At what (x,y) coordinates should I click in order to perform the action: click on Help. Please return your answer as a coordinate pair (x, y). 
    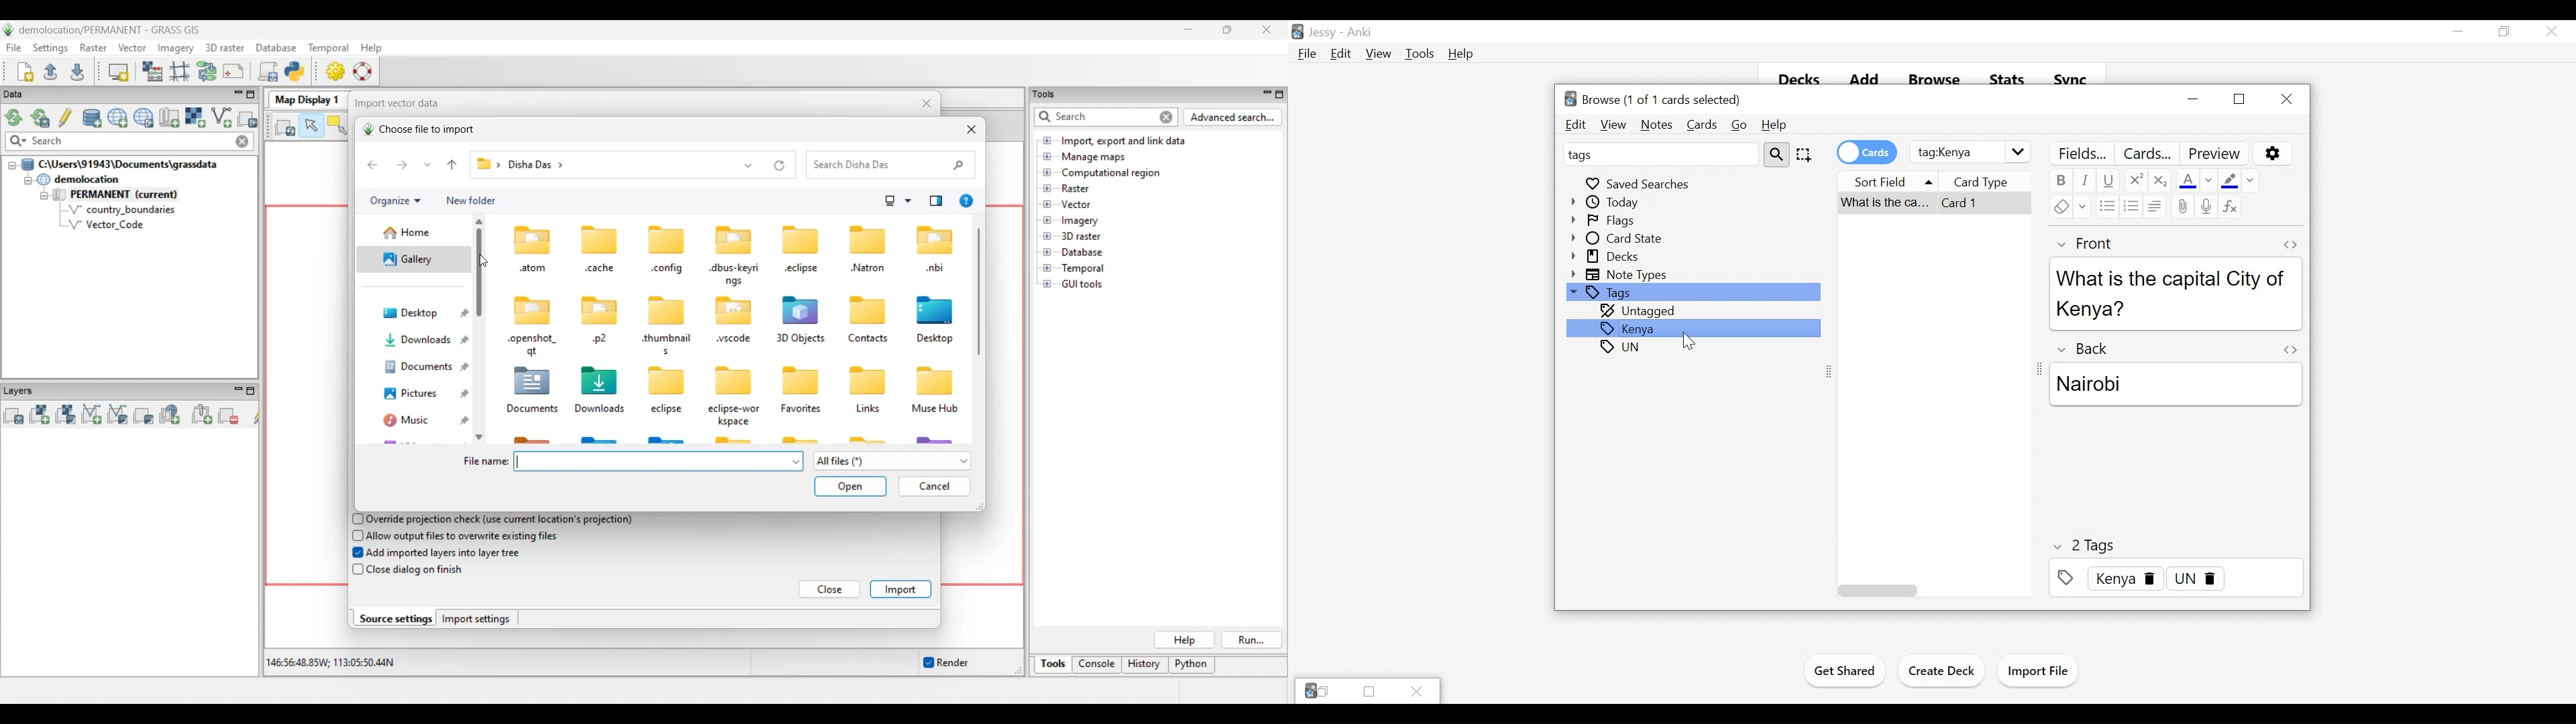
    Looking at the image, I should click on (1462, 54).